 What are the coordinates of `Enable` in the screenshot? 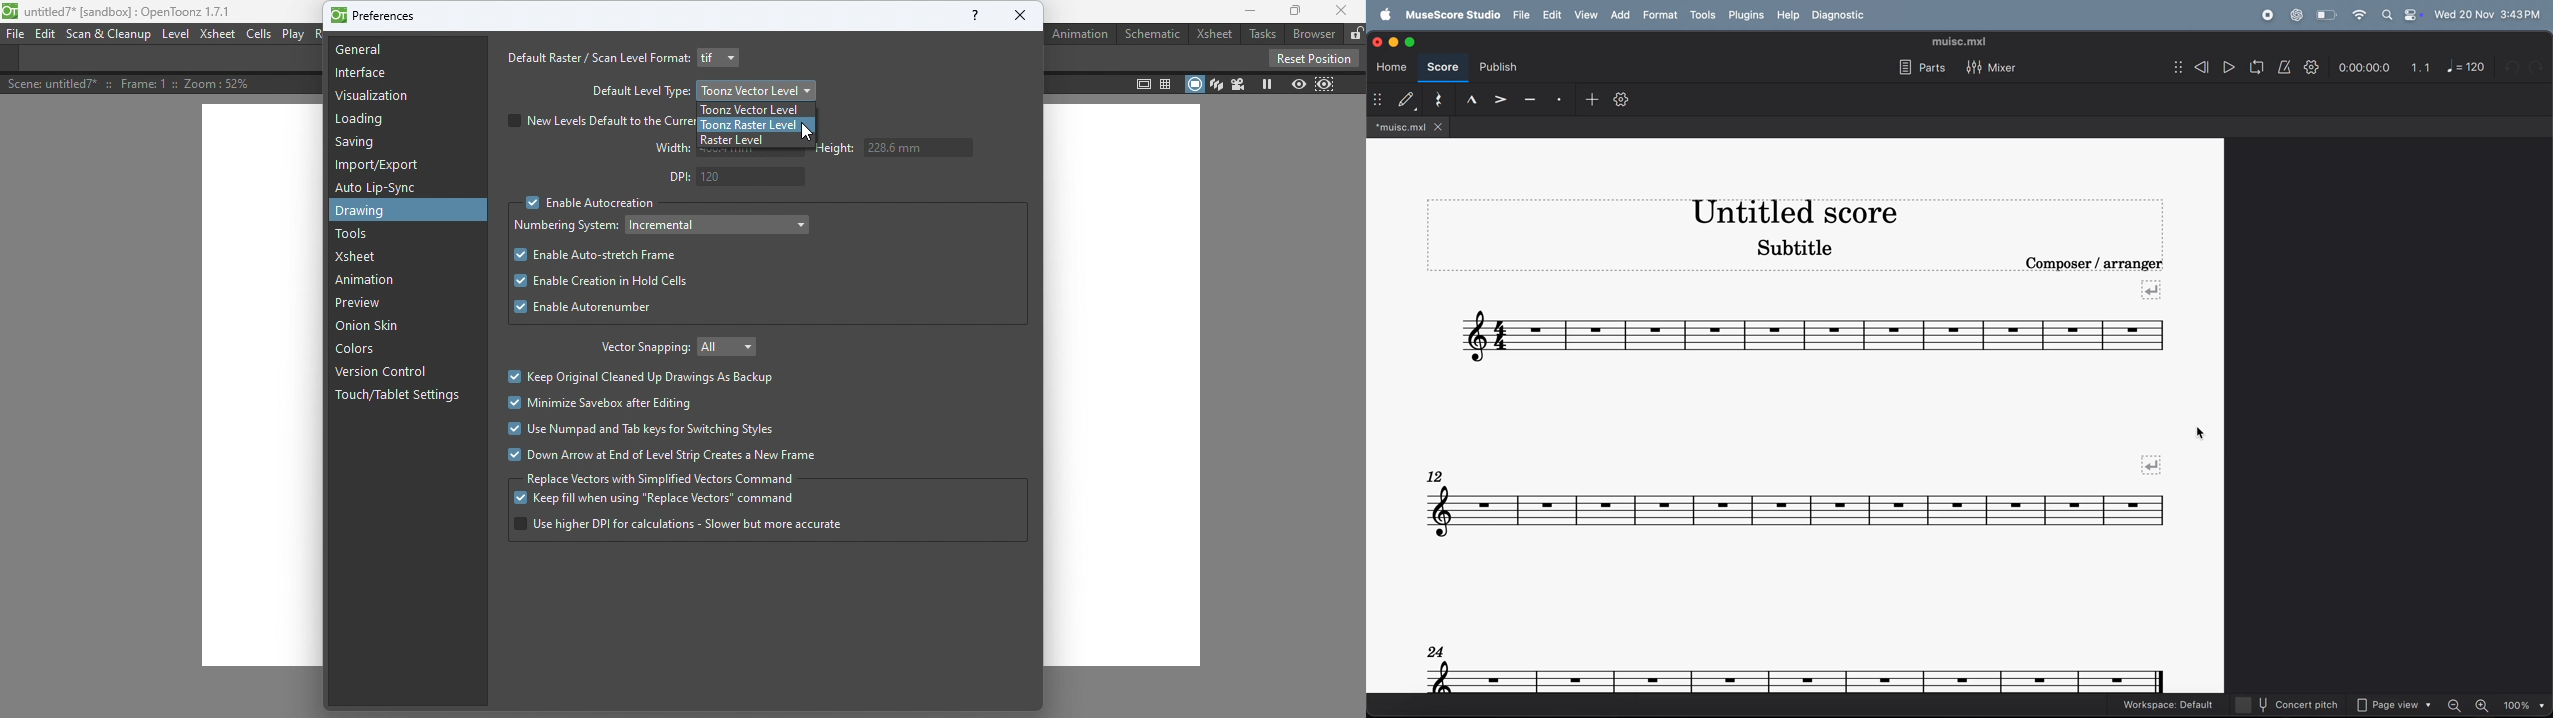 It's located at (586, 307).